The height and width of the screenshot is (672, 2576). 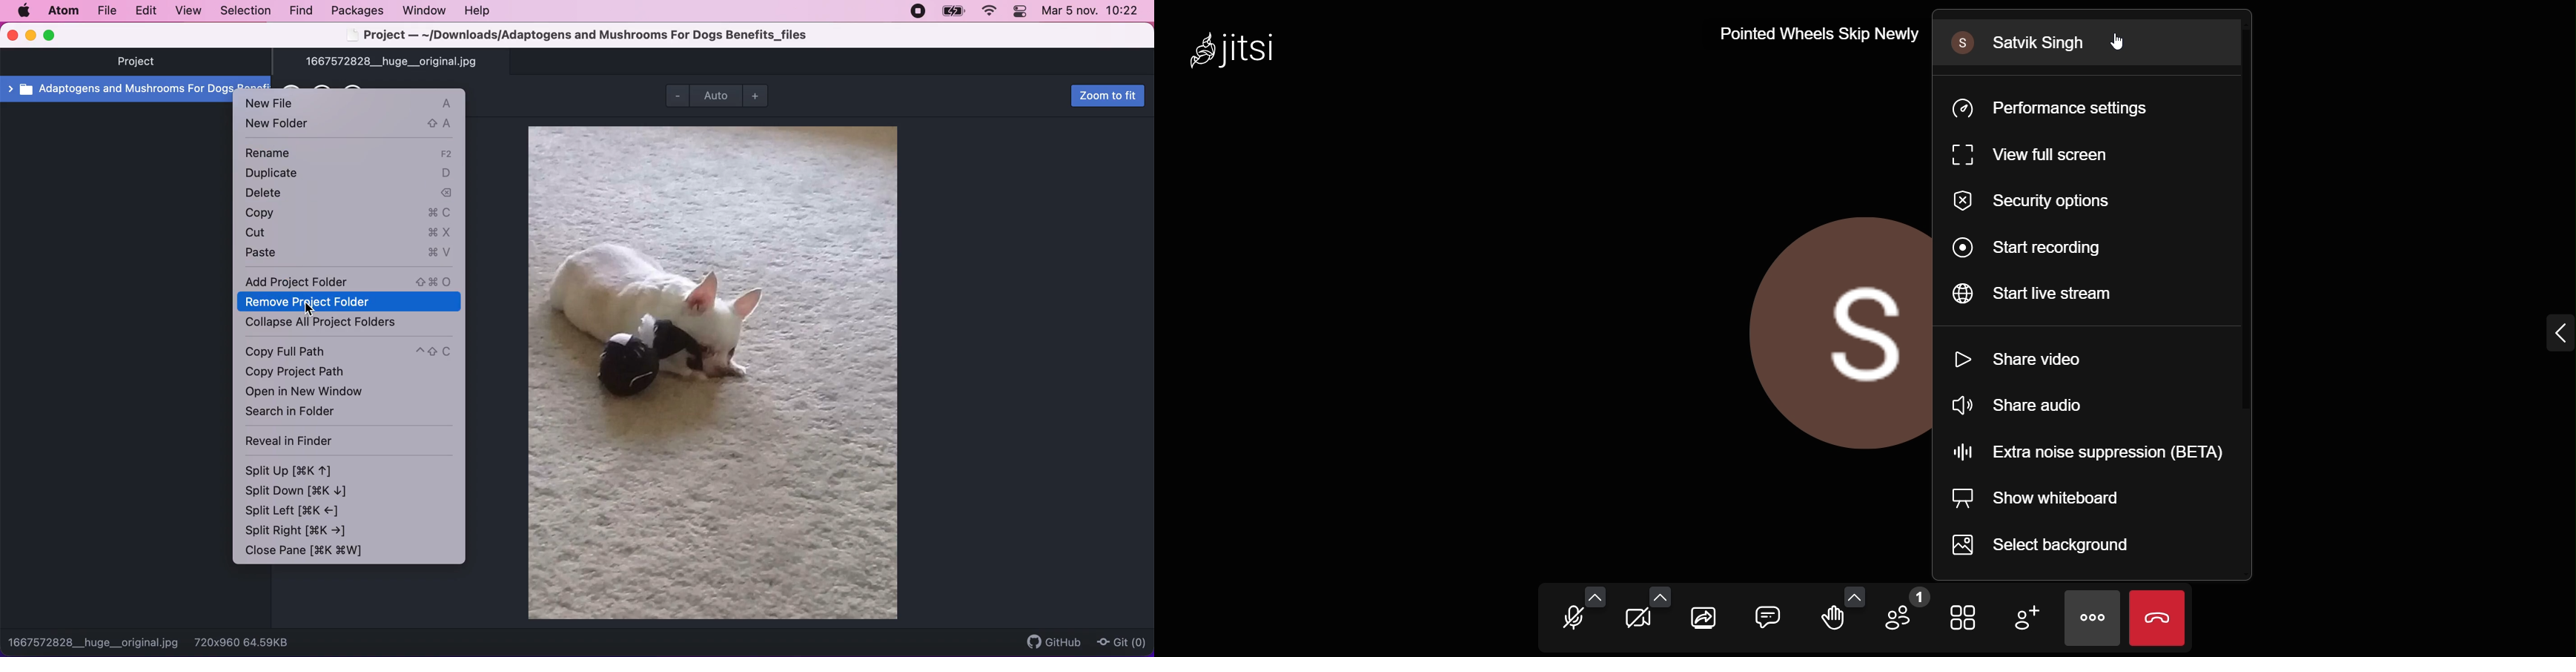 What do you see at coordinates (348, 153) in the screenshot?
I see `rename` at bounding box center [348, 153].